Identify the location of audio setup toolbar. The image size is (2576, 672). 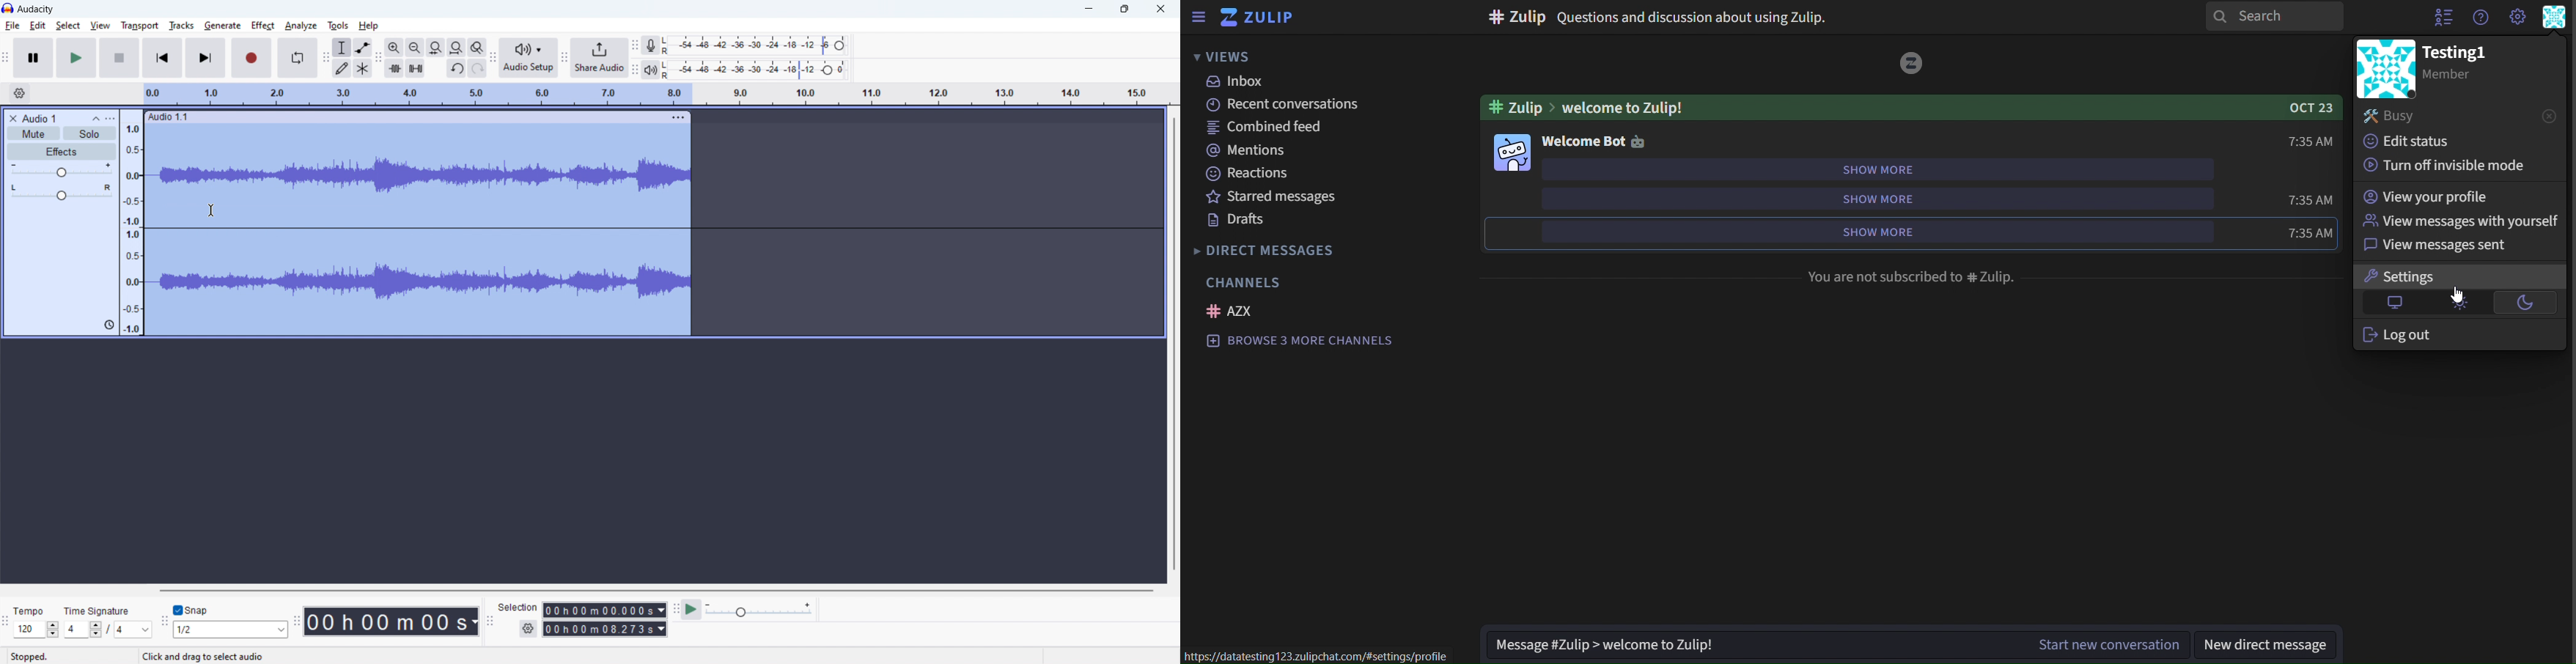
(494, 57).